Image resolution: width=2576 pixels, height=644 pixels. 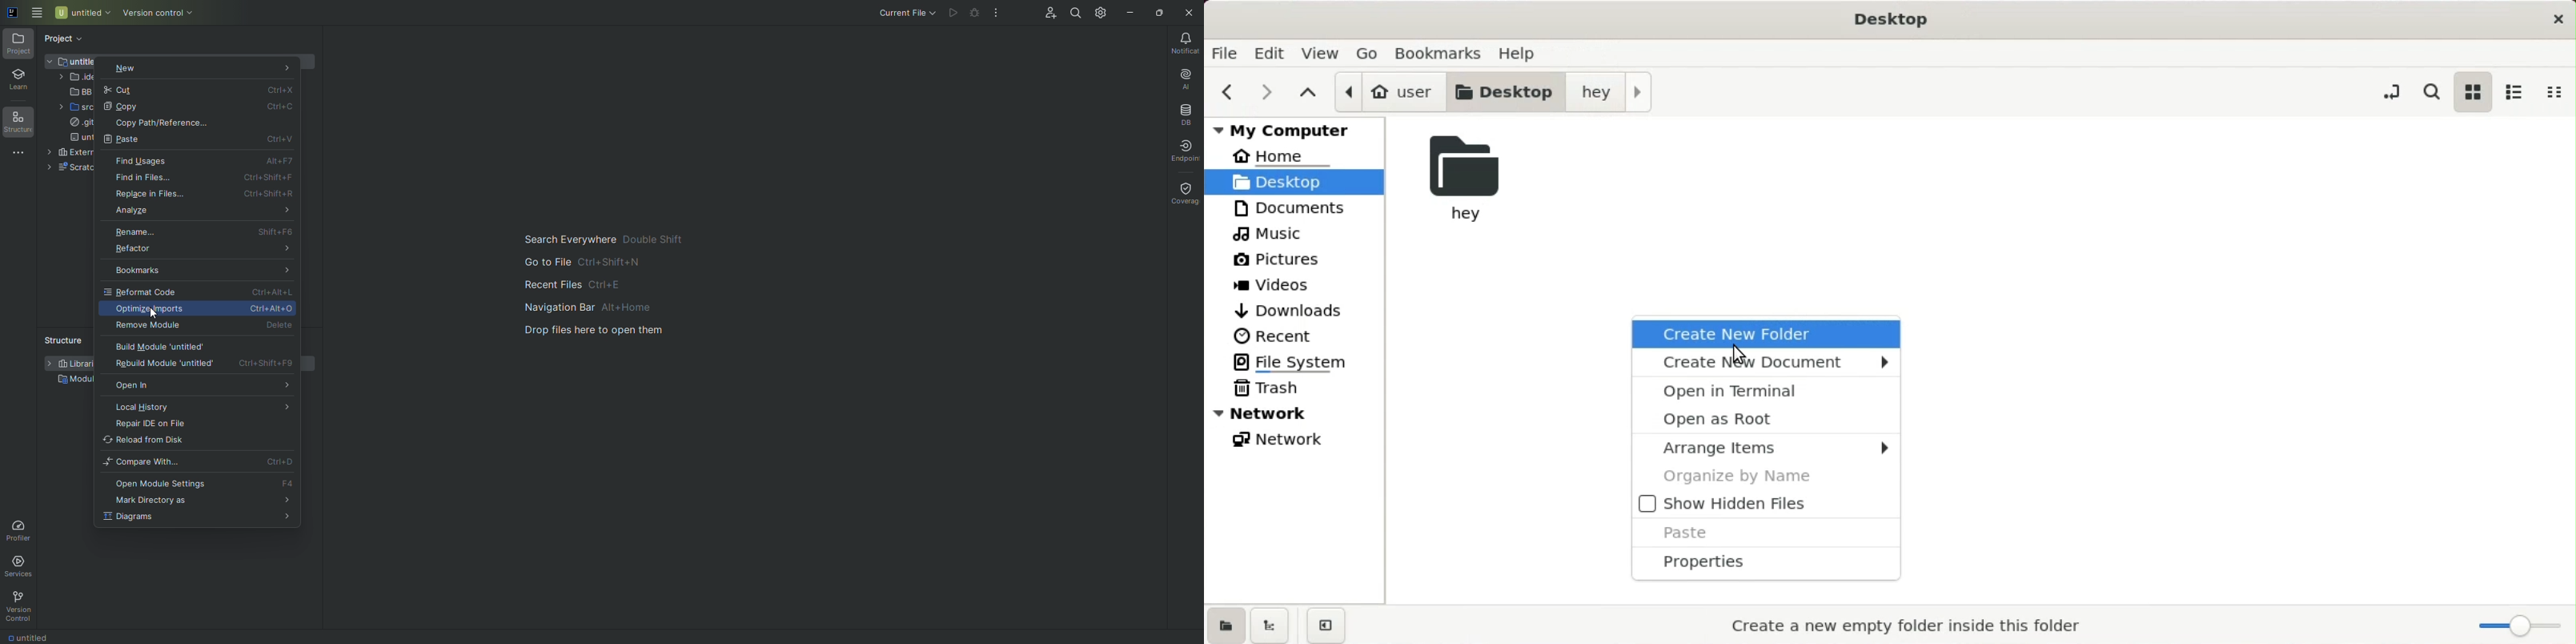 What do you see at coordinates (1186, 191) in the screenshot?
I see `Coverage` at bounding box center [1186, 191].